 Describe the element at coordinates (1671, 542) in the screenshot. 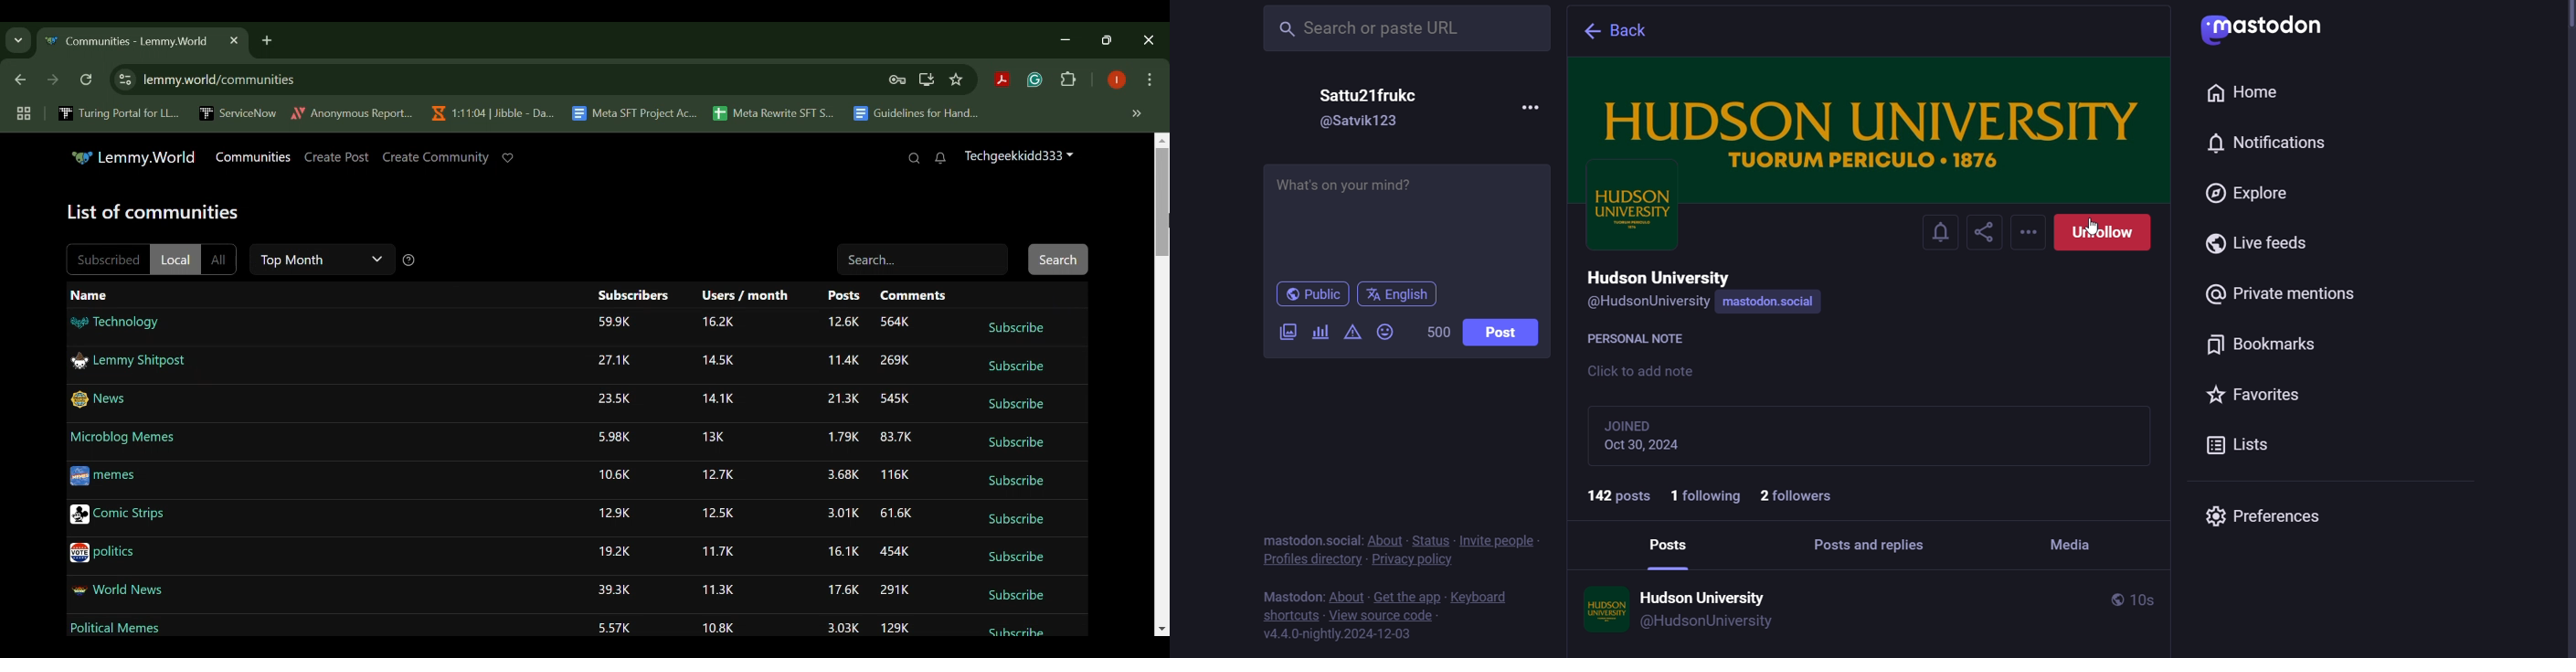

I see `posts` at that location.